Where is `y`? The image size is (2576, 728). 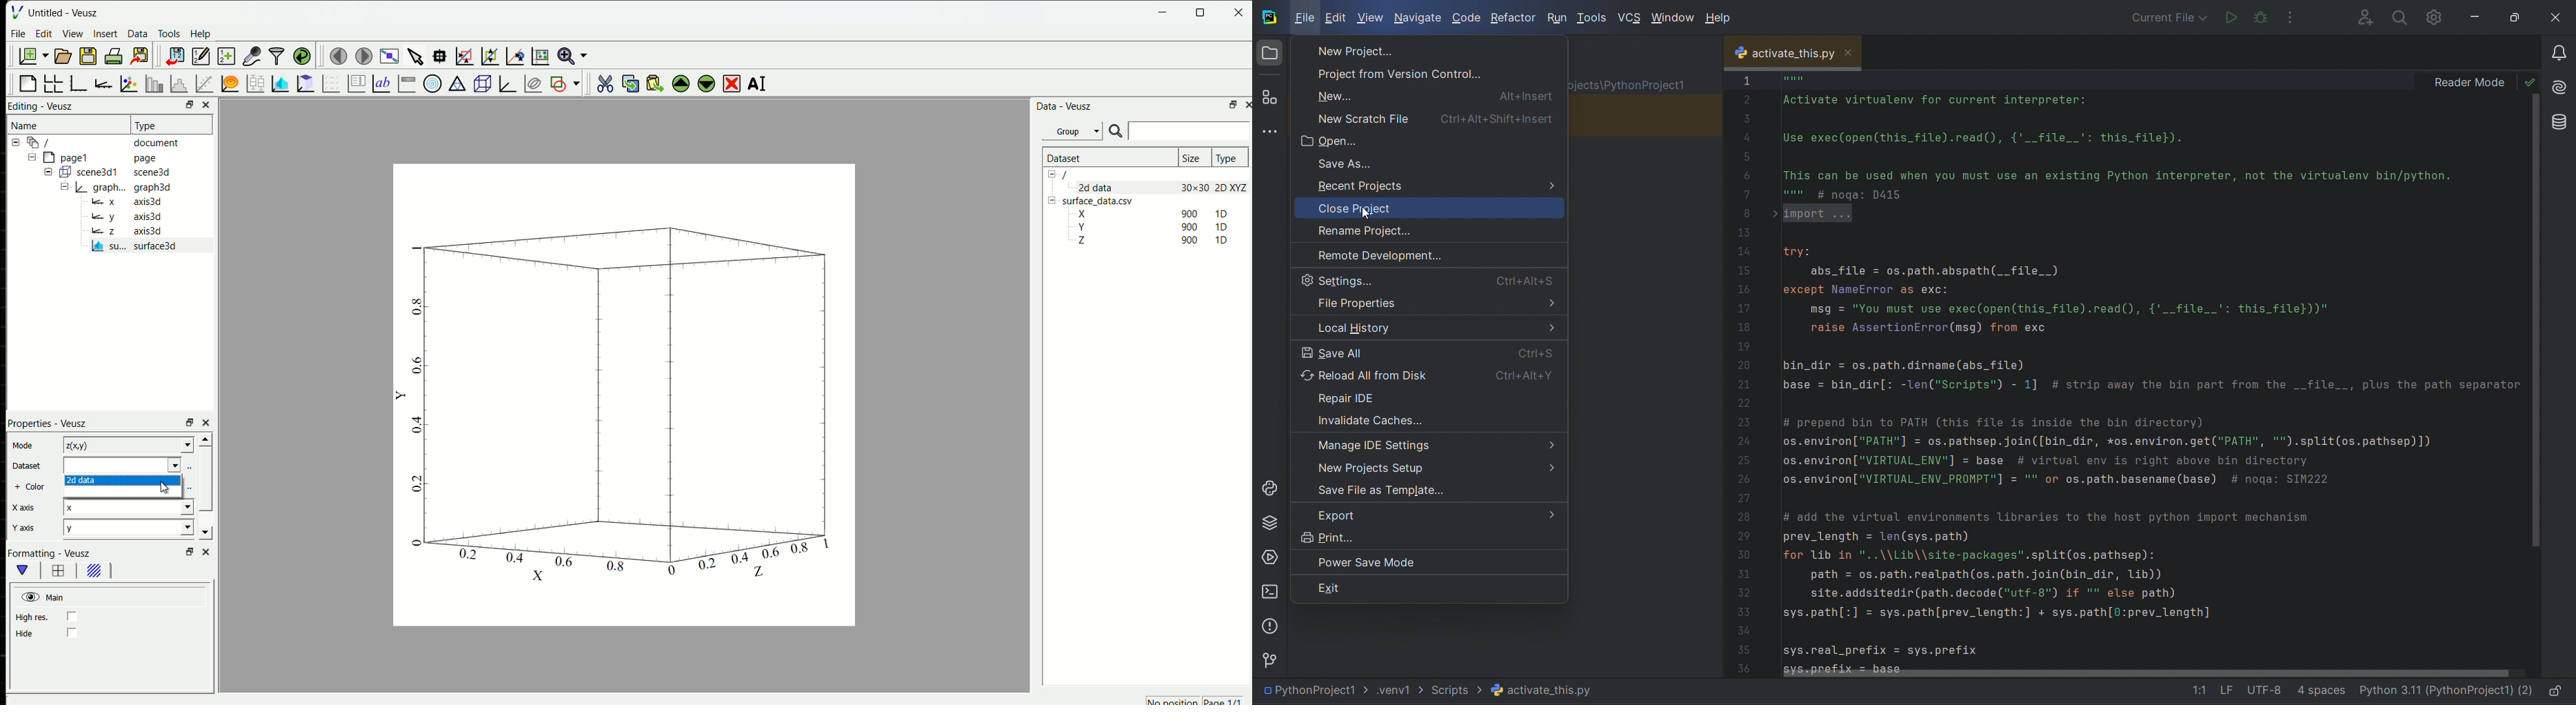 y is located at coordinates (119, 527).